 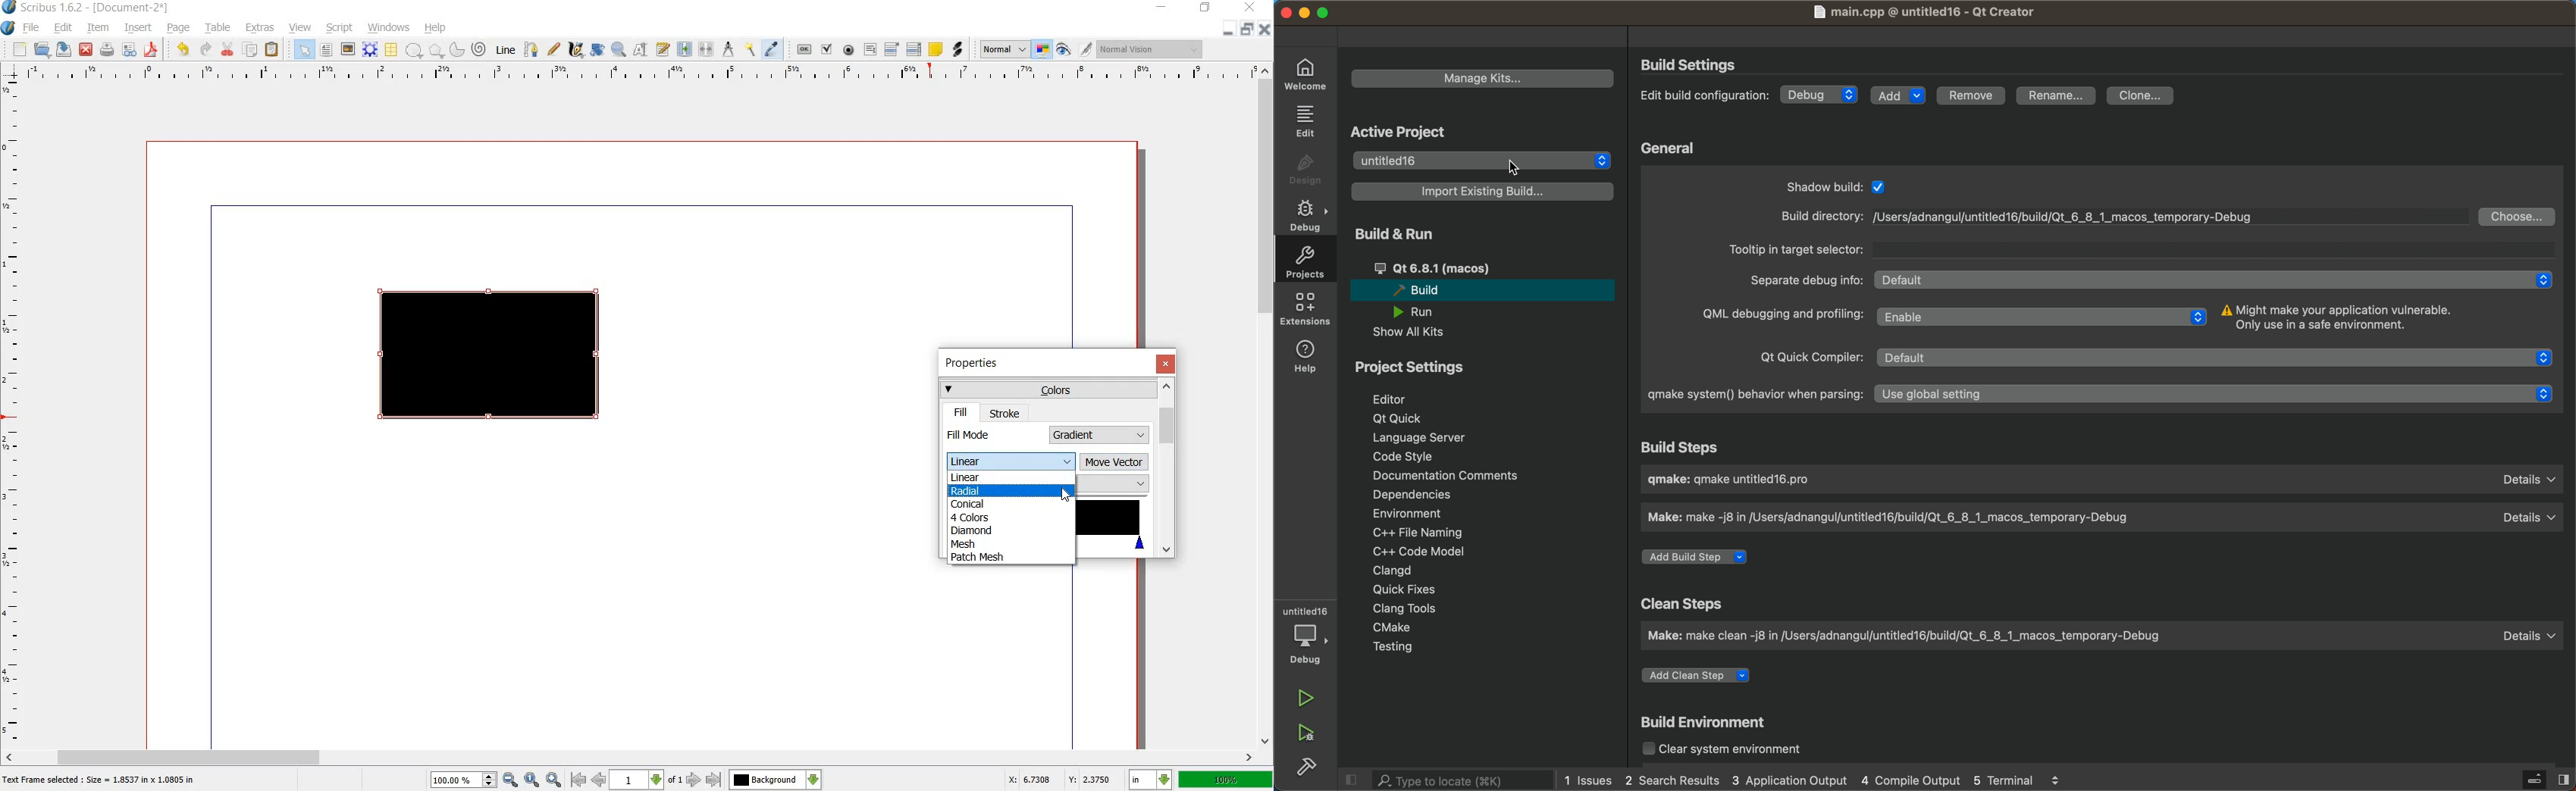 What do you see at coordinates (1681, 446) in the screenshot?
I see `build steps` at bounding box center [1681, 446].